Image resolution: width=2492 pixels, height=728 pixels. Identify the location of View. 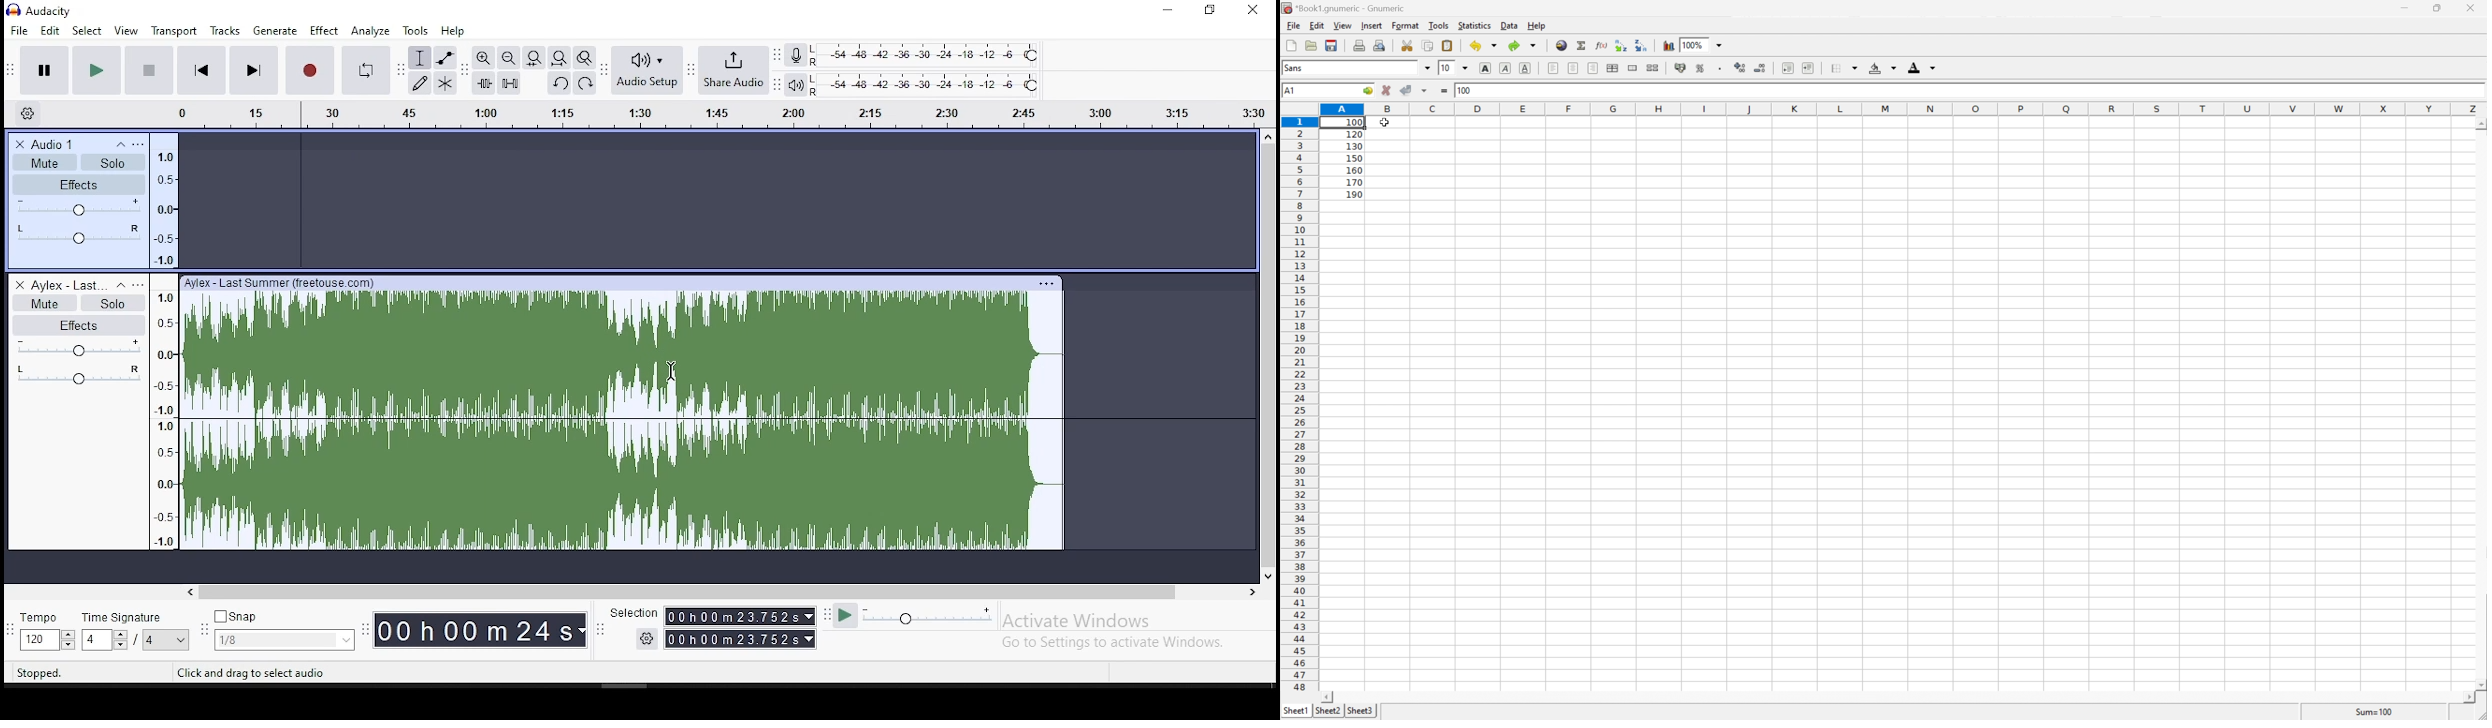
(1343, 25).